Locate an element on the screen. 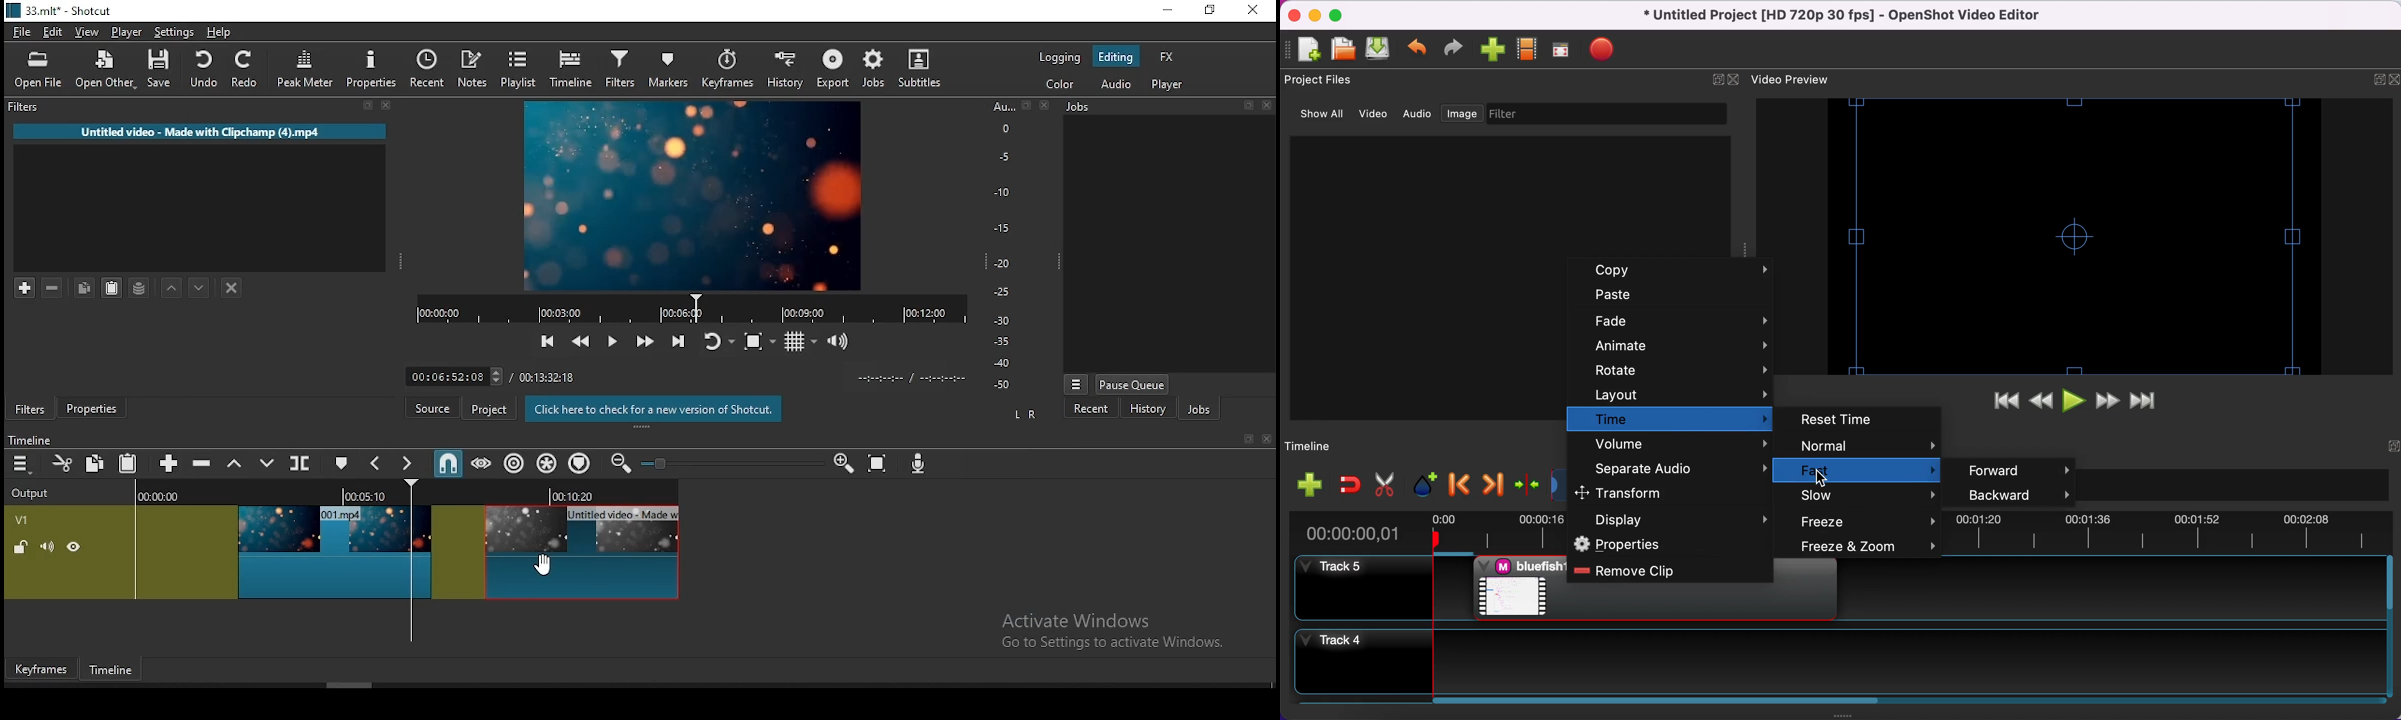 This screenshot has width=2408, height=728. Keyframe is located at coordinates (41, 667).